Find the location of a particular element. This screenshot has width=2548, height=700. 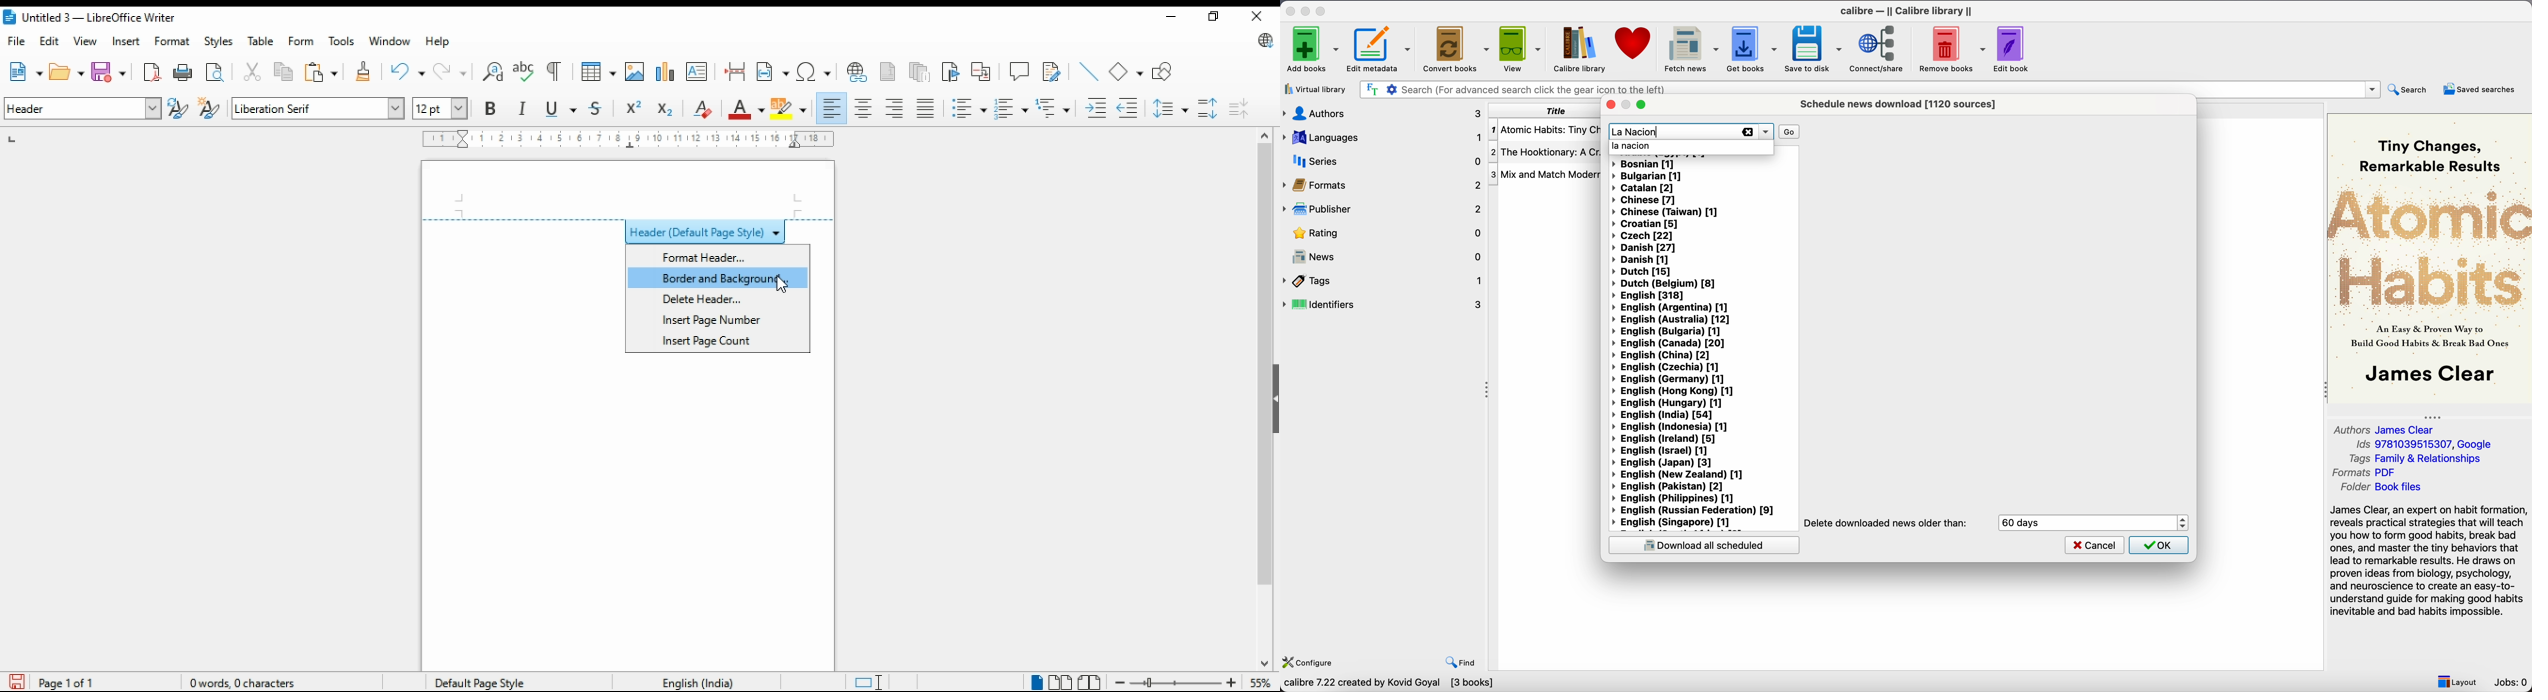

align left is located at coordinates (832, 108).